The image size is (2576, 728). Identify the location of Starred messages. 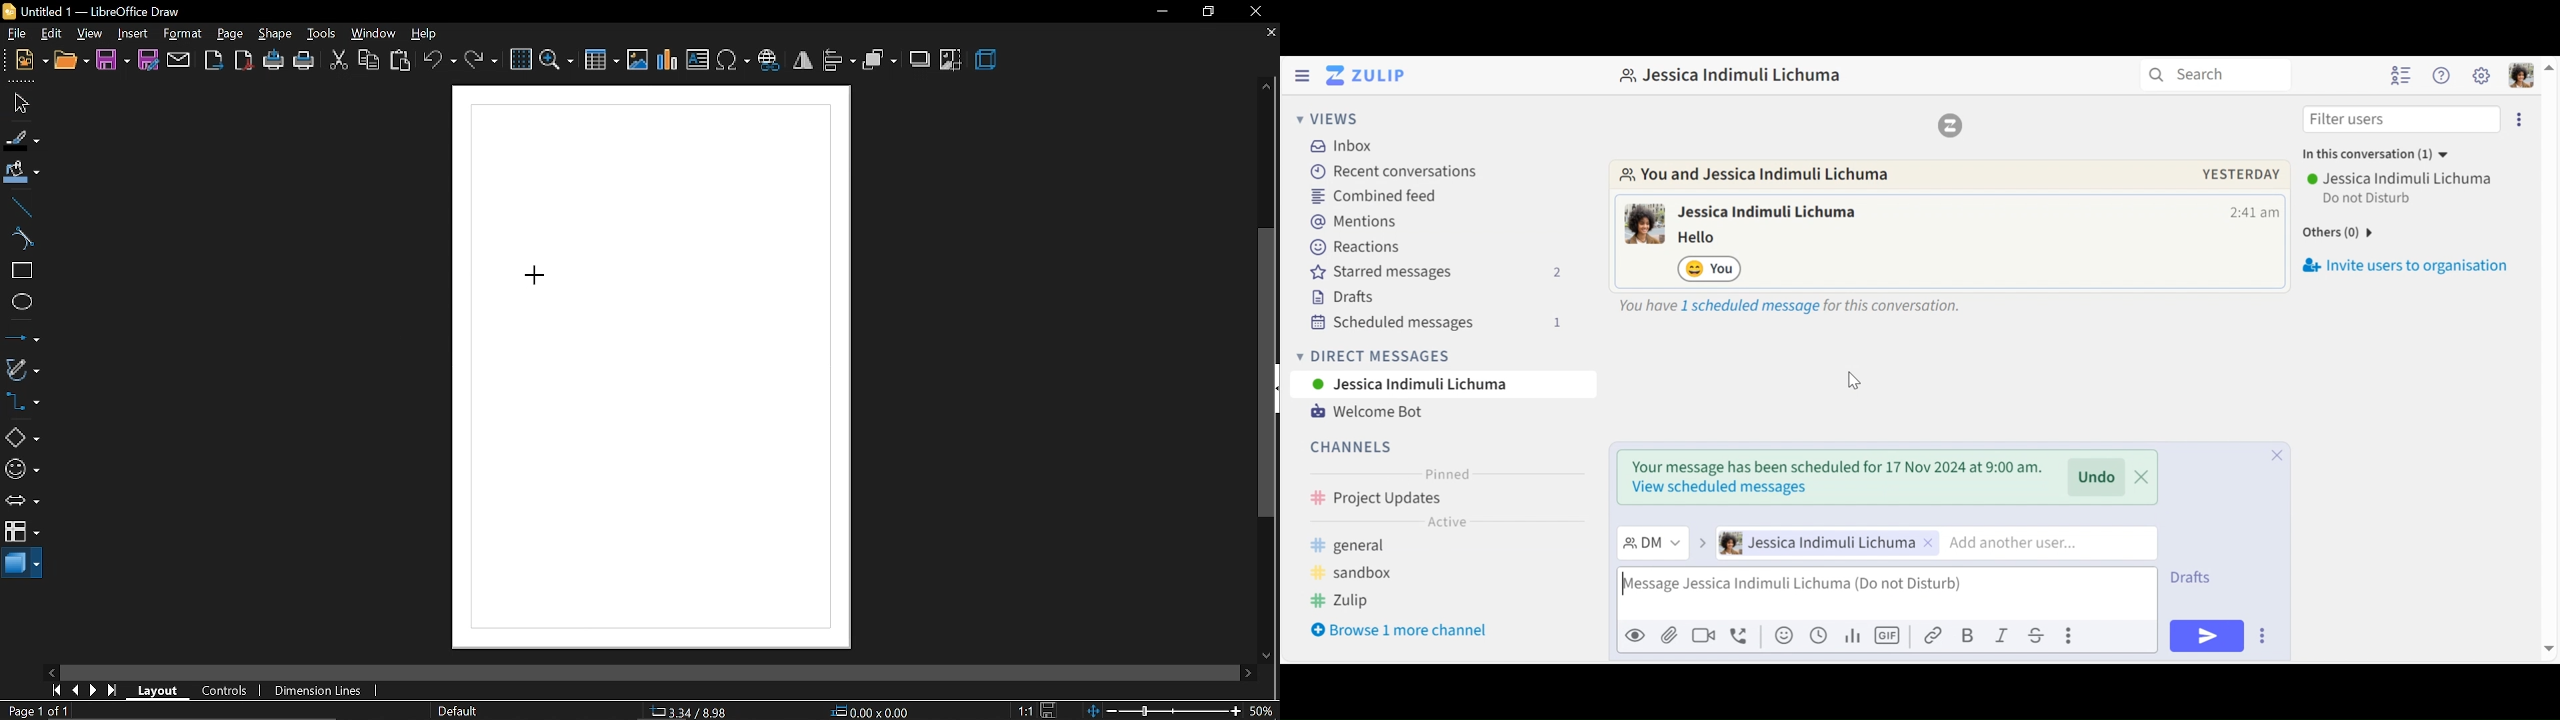
(1437, 274).